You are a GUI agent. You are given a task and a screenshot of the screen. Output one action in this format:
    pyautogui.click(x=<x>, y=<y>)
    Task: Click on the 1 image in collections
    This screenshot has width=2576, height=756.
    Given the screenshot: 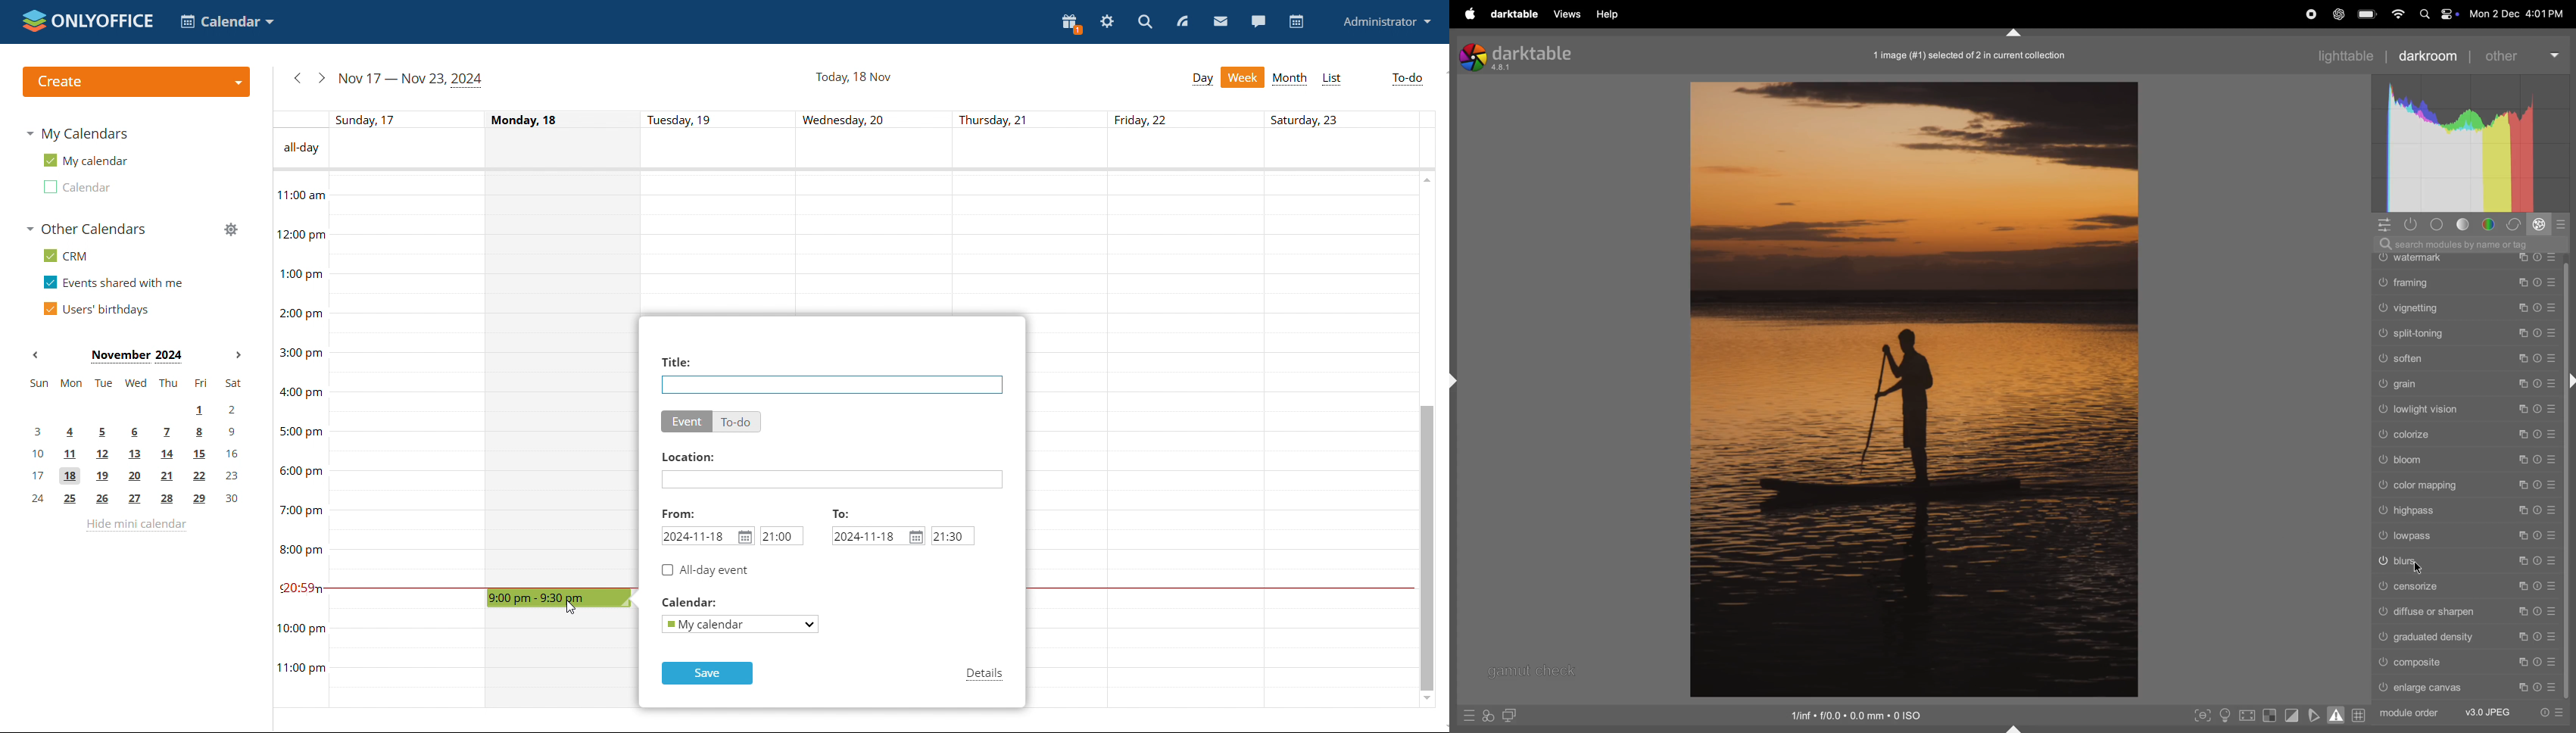 What is the action you would take?
    pyautogui.click(x=1974, y=54)
    